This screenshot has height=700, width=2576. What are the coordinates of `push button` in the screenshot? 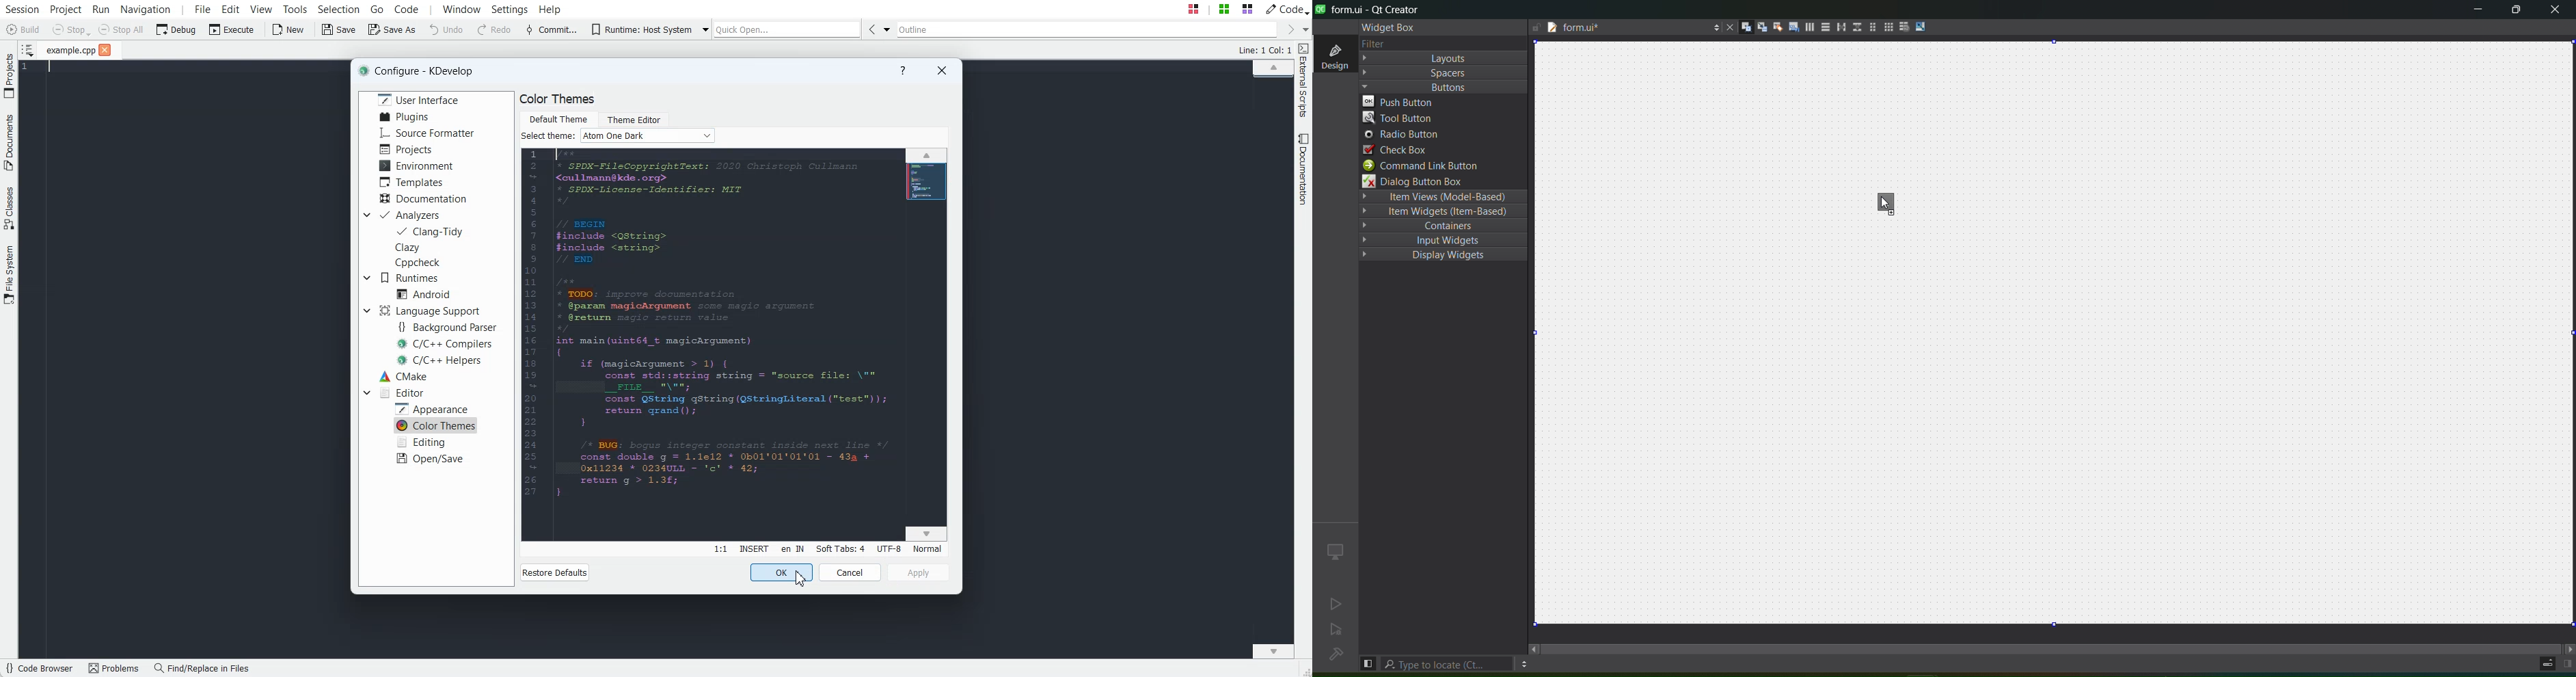 It's located at (1445, 101).